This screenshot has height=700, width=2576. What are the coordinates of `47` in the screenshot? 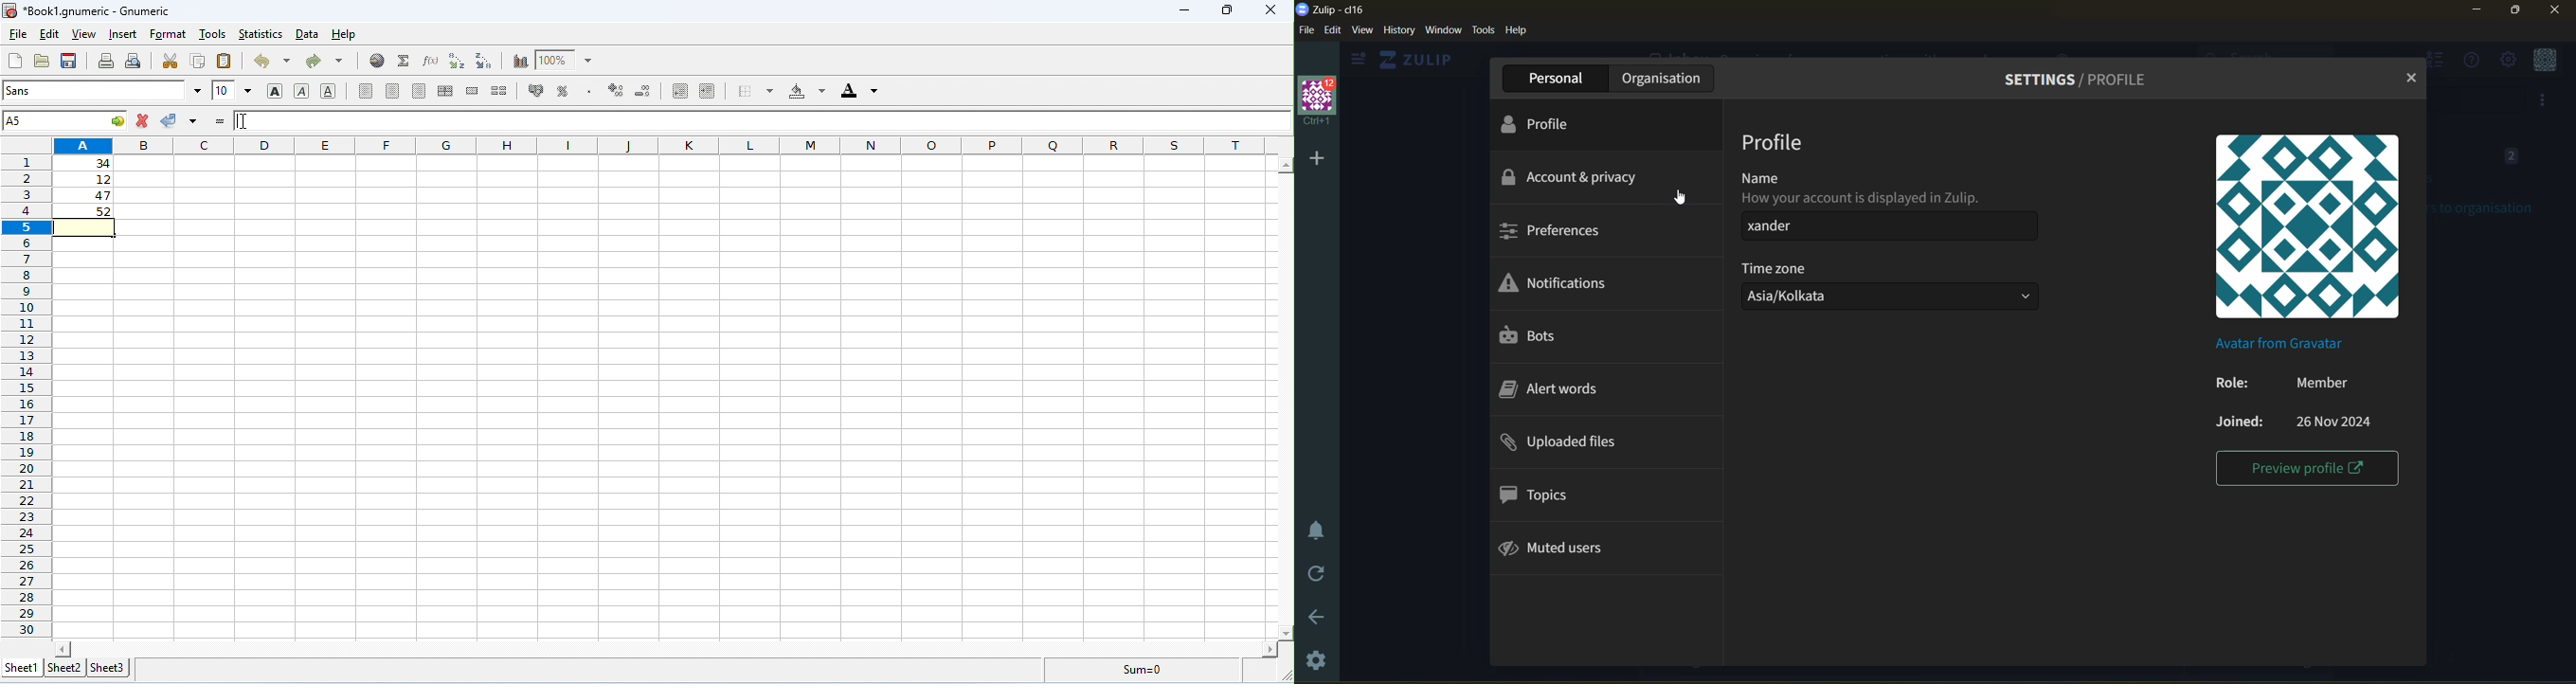 It's located at (88, 196).